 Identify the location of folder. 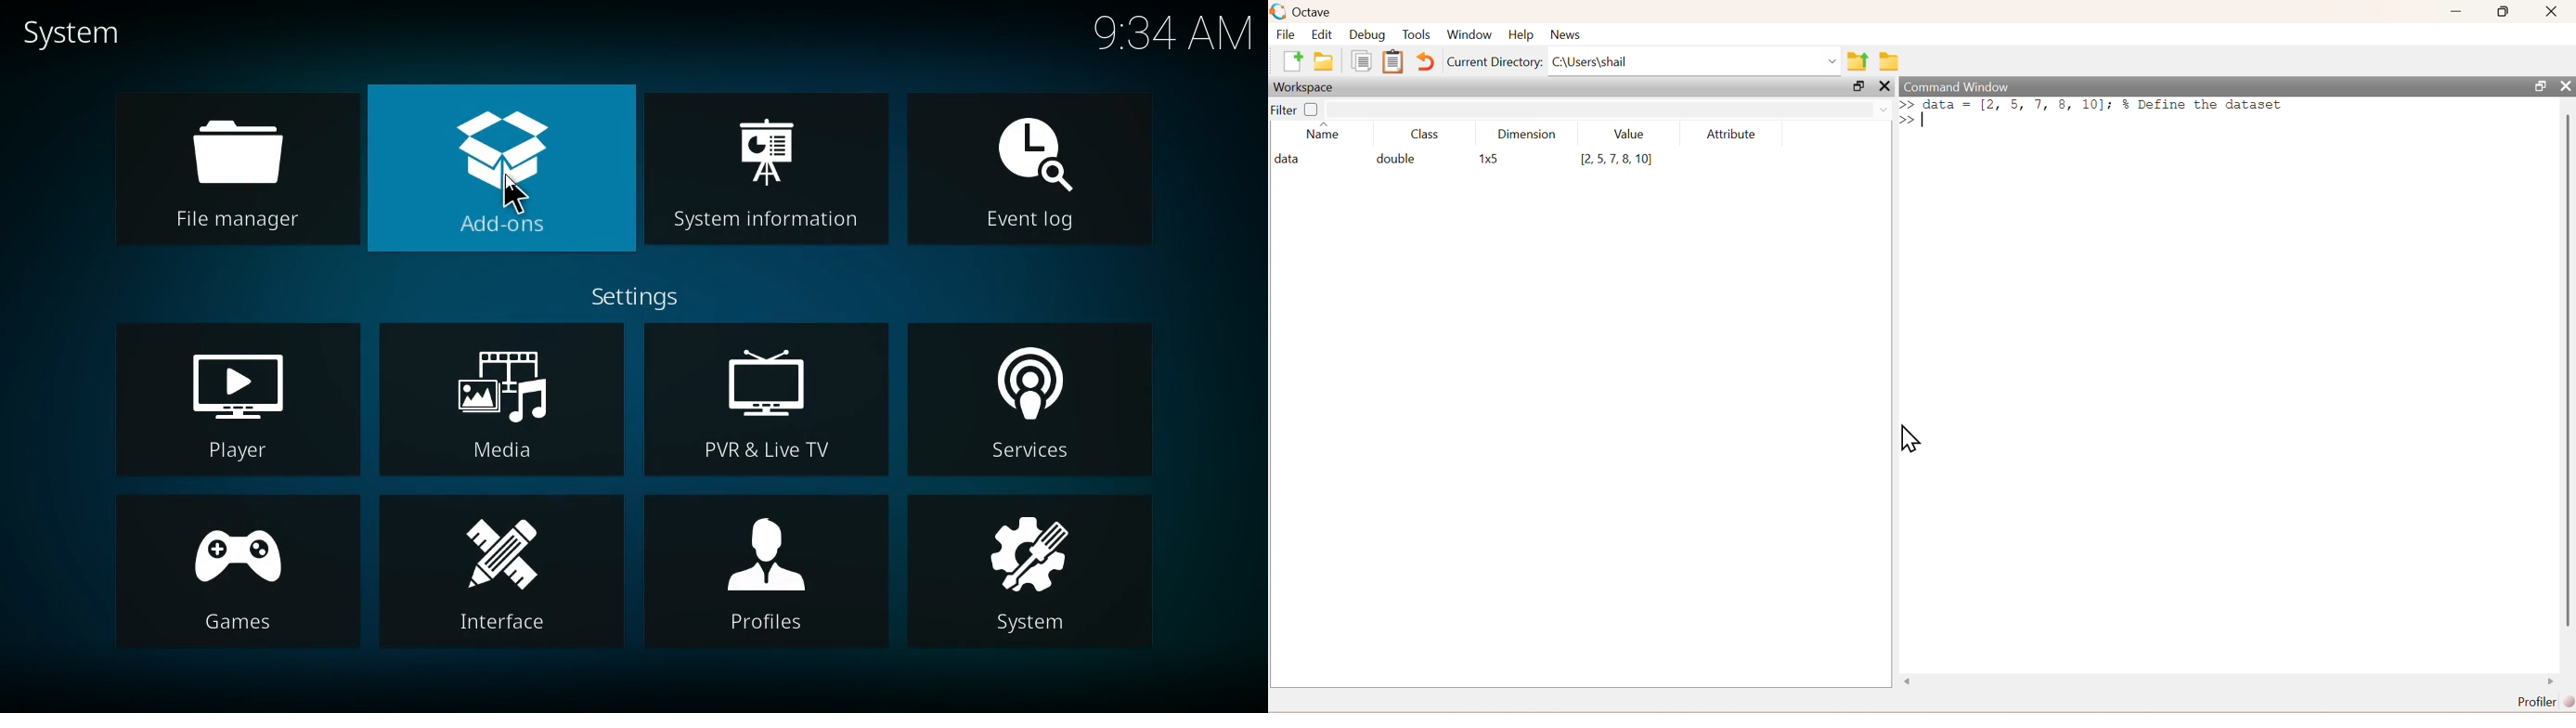
(1324, 61).